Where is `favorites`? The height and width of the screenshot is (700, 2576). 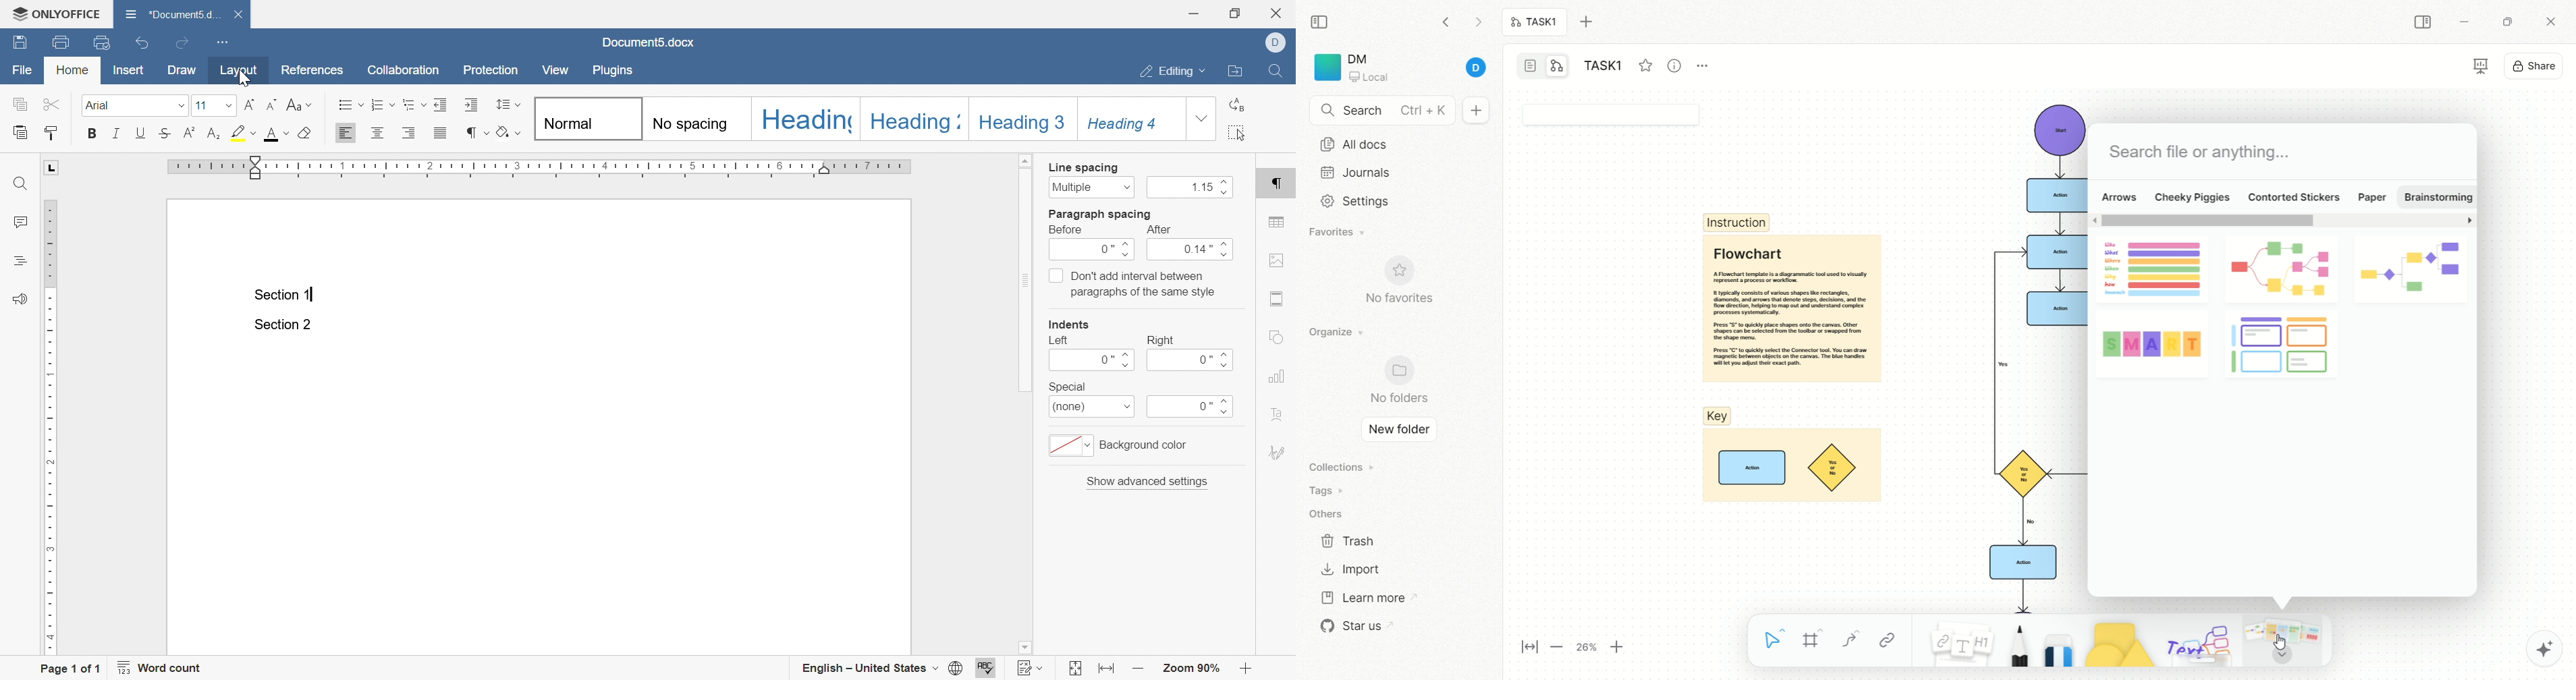
favorites is located at coordinates (1645, 63).